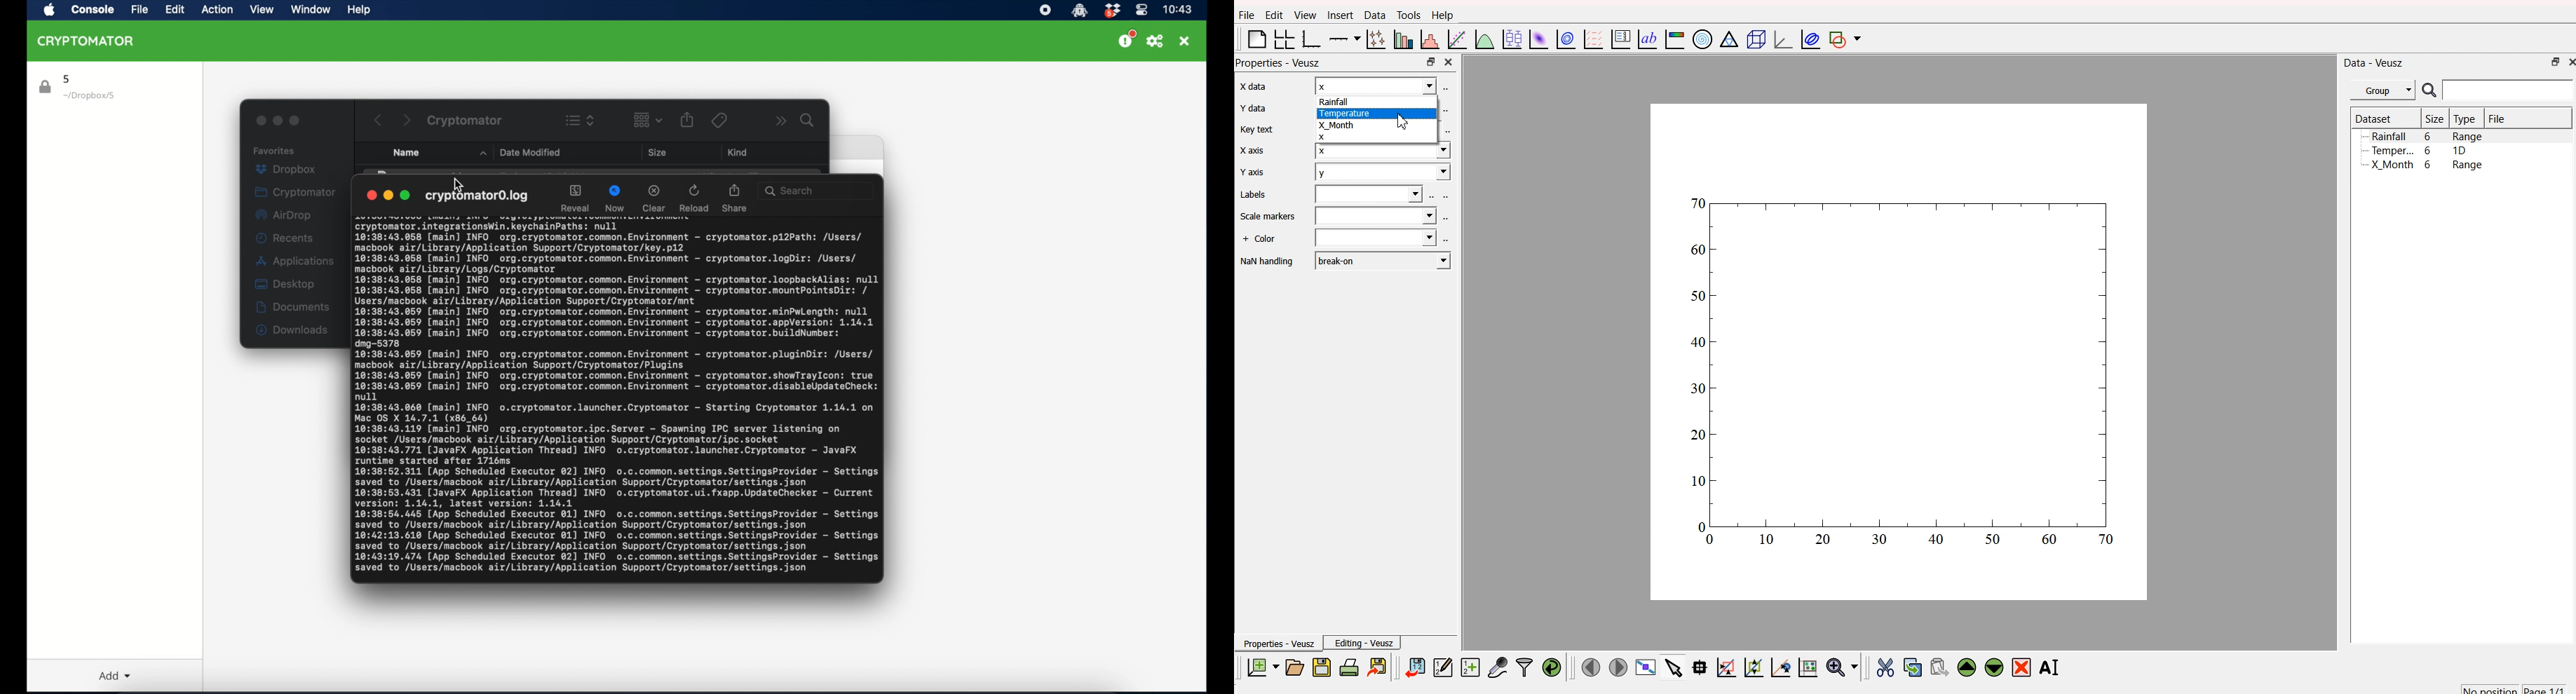 The height and width of the screenshot is (700, 2576). What do you see at coordinates (1443, 665) in the screenshot?
I see `editor` at bounding box center [1443, 665].